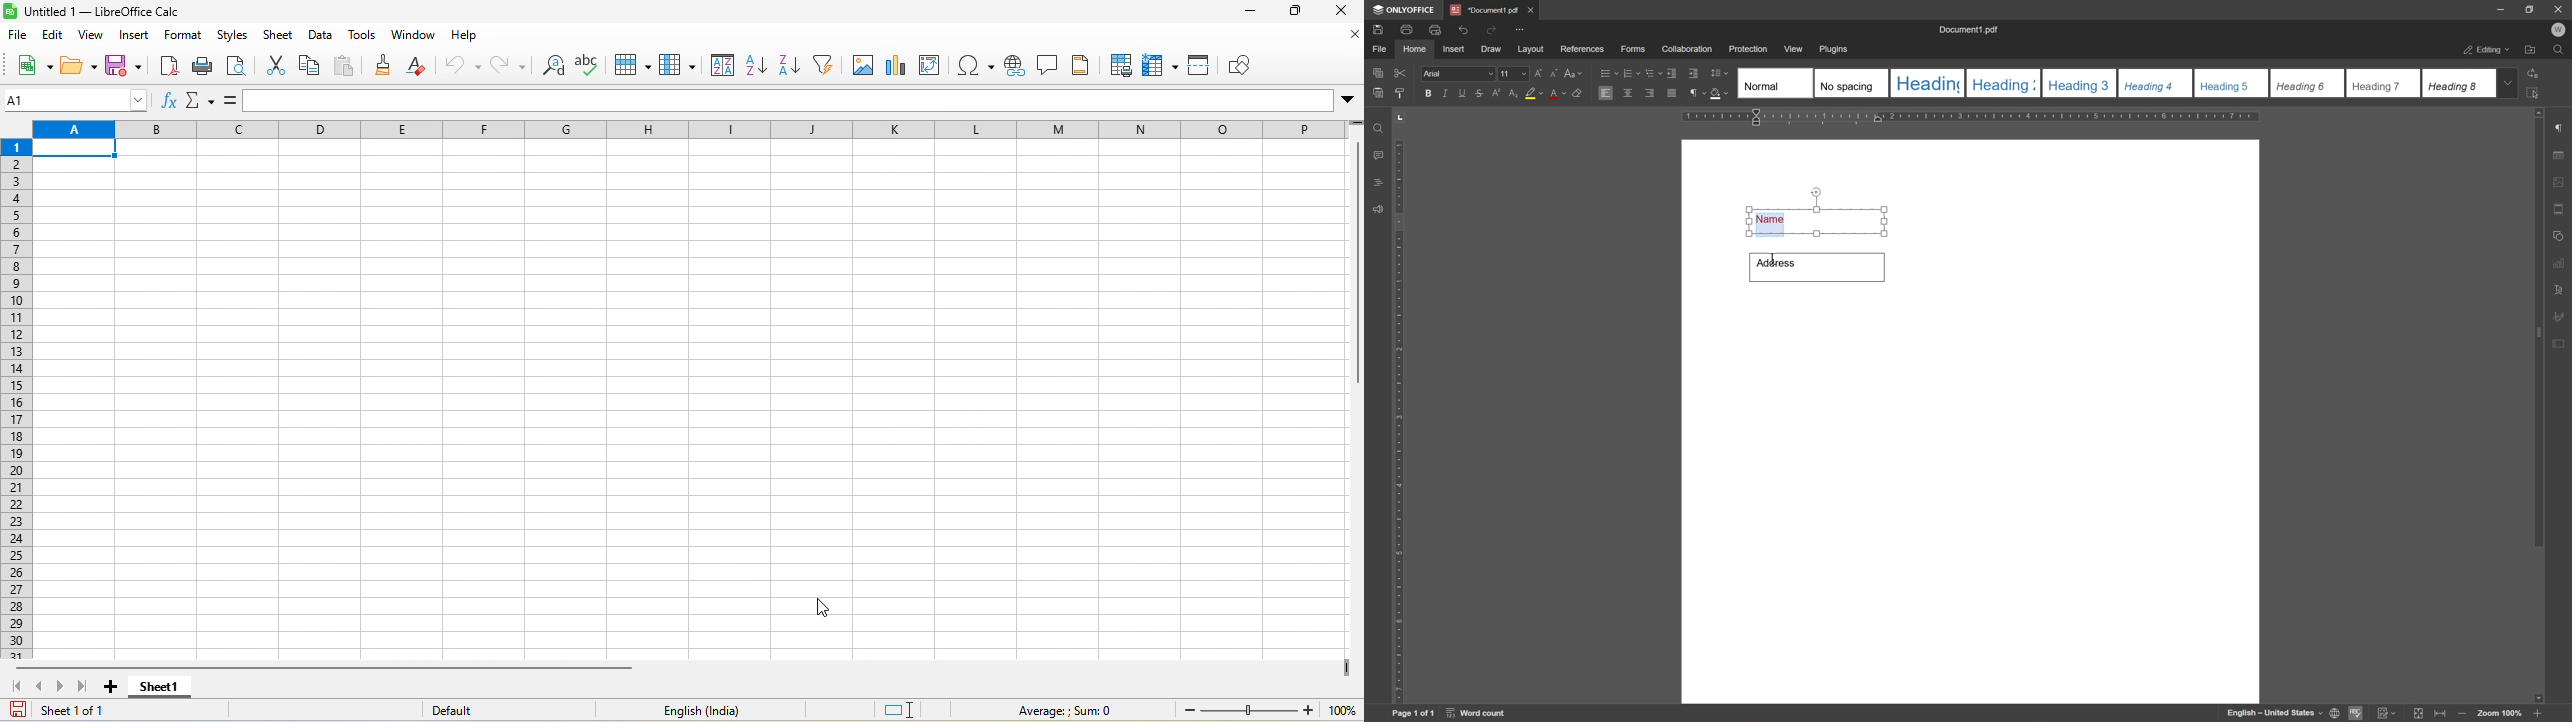  I want to click on window, so click(410, 38).